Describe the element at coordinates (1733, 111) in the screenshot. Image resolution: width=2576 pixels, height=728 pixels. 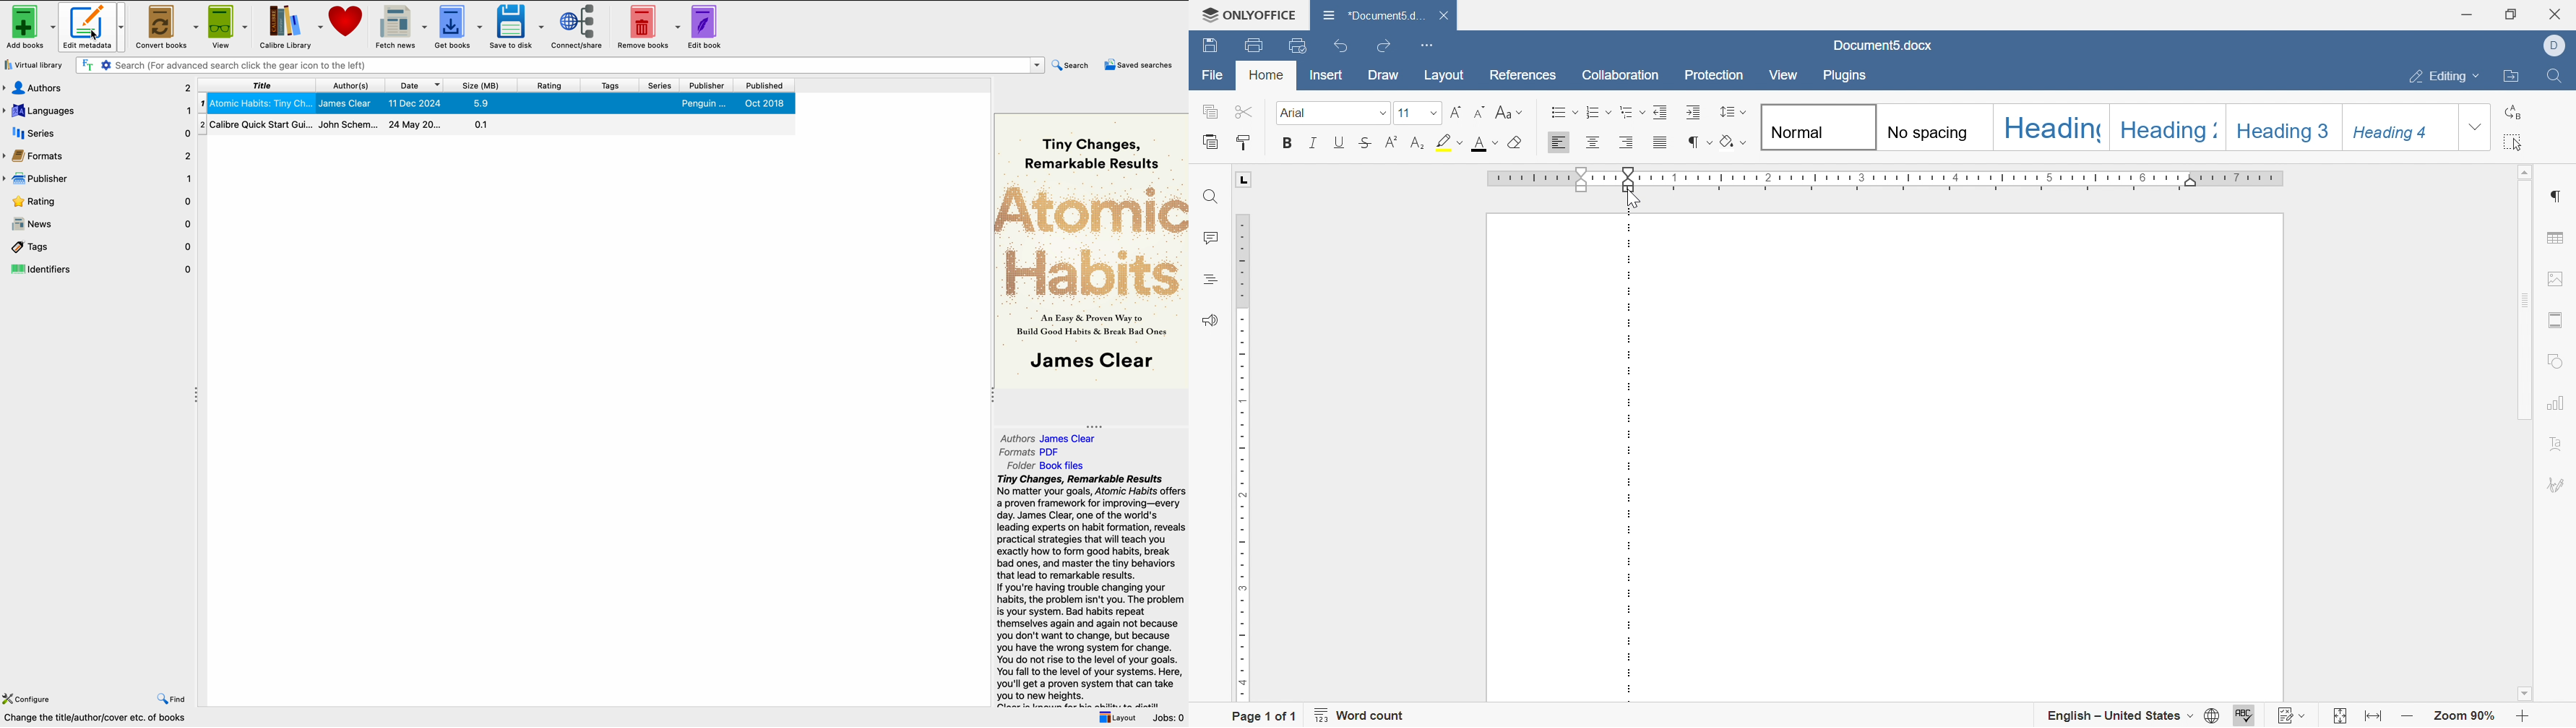
I see `line spacing` at that location.